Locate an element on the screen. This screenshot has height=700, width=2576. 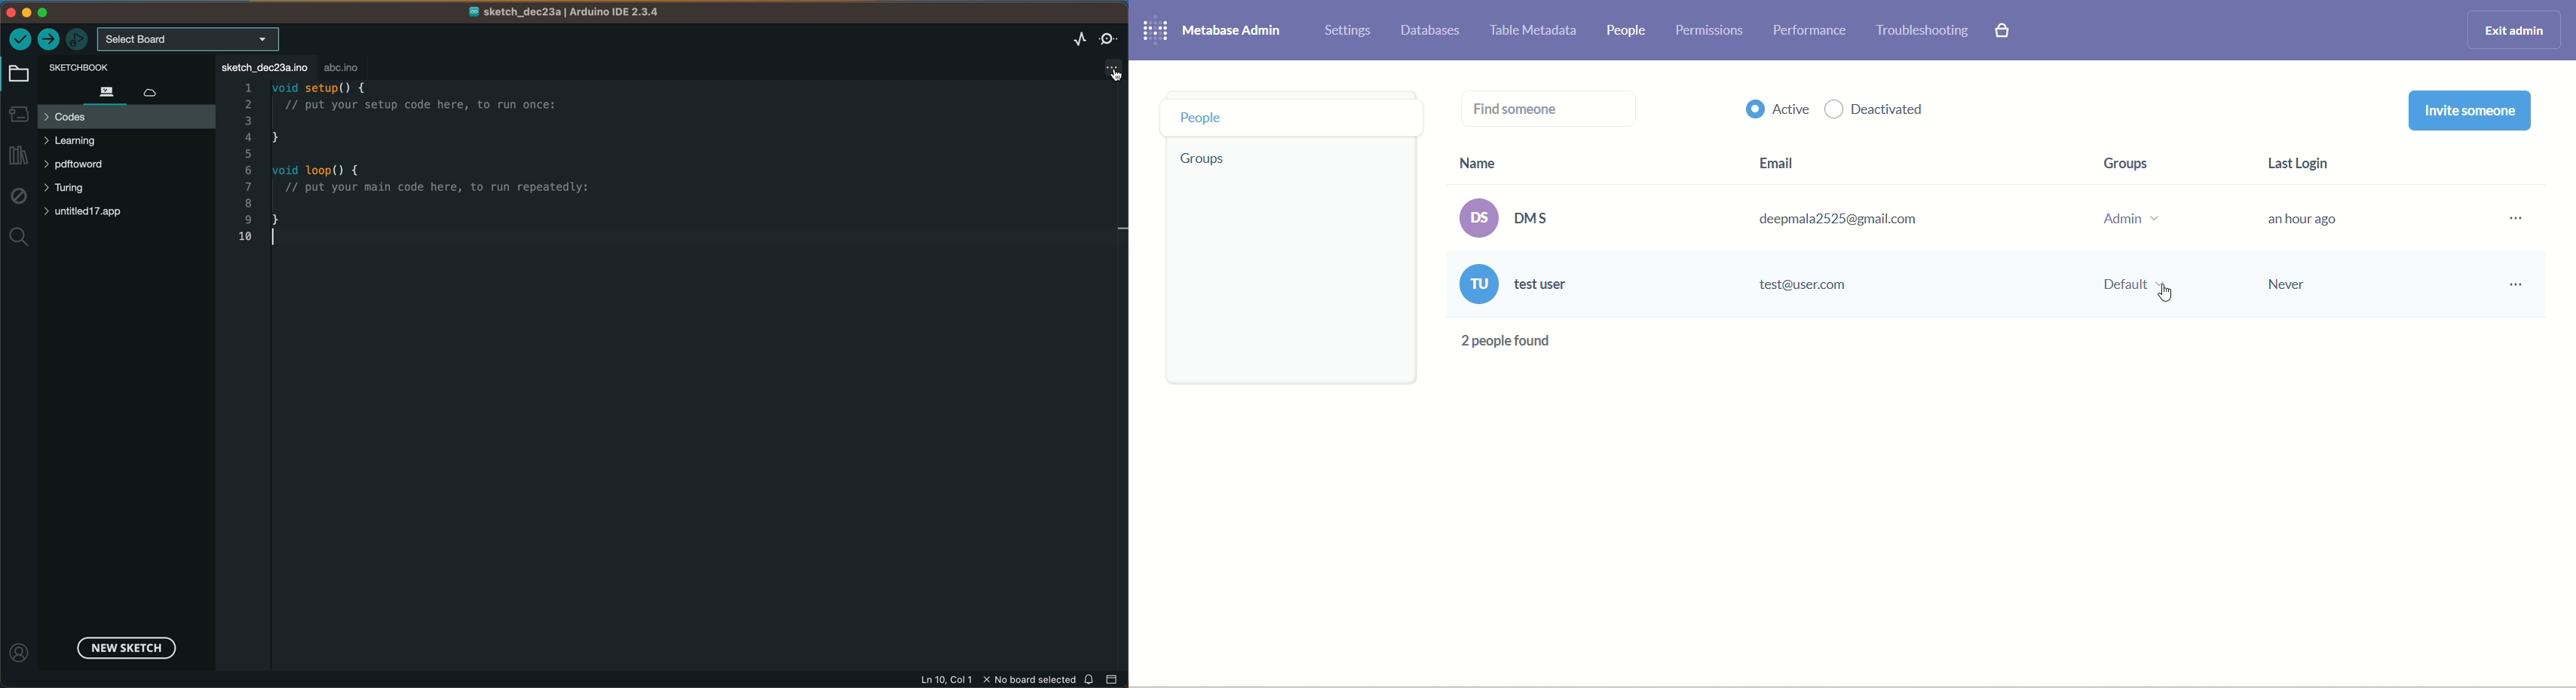
exit admin is located at coordinates (2516, 28).